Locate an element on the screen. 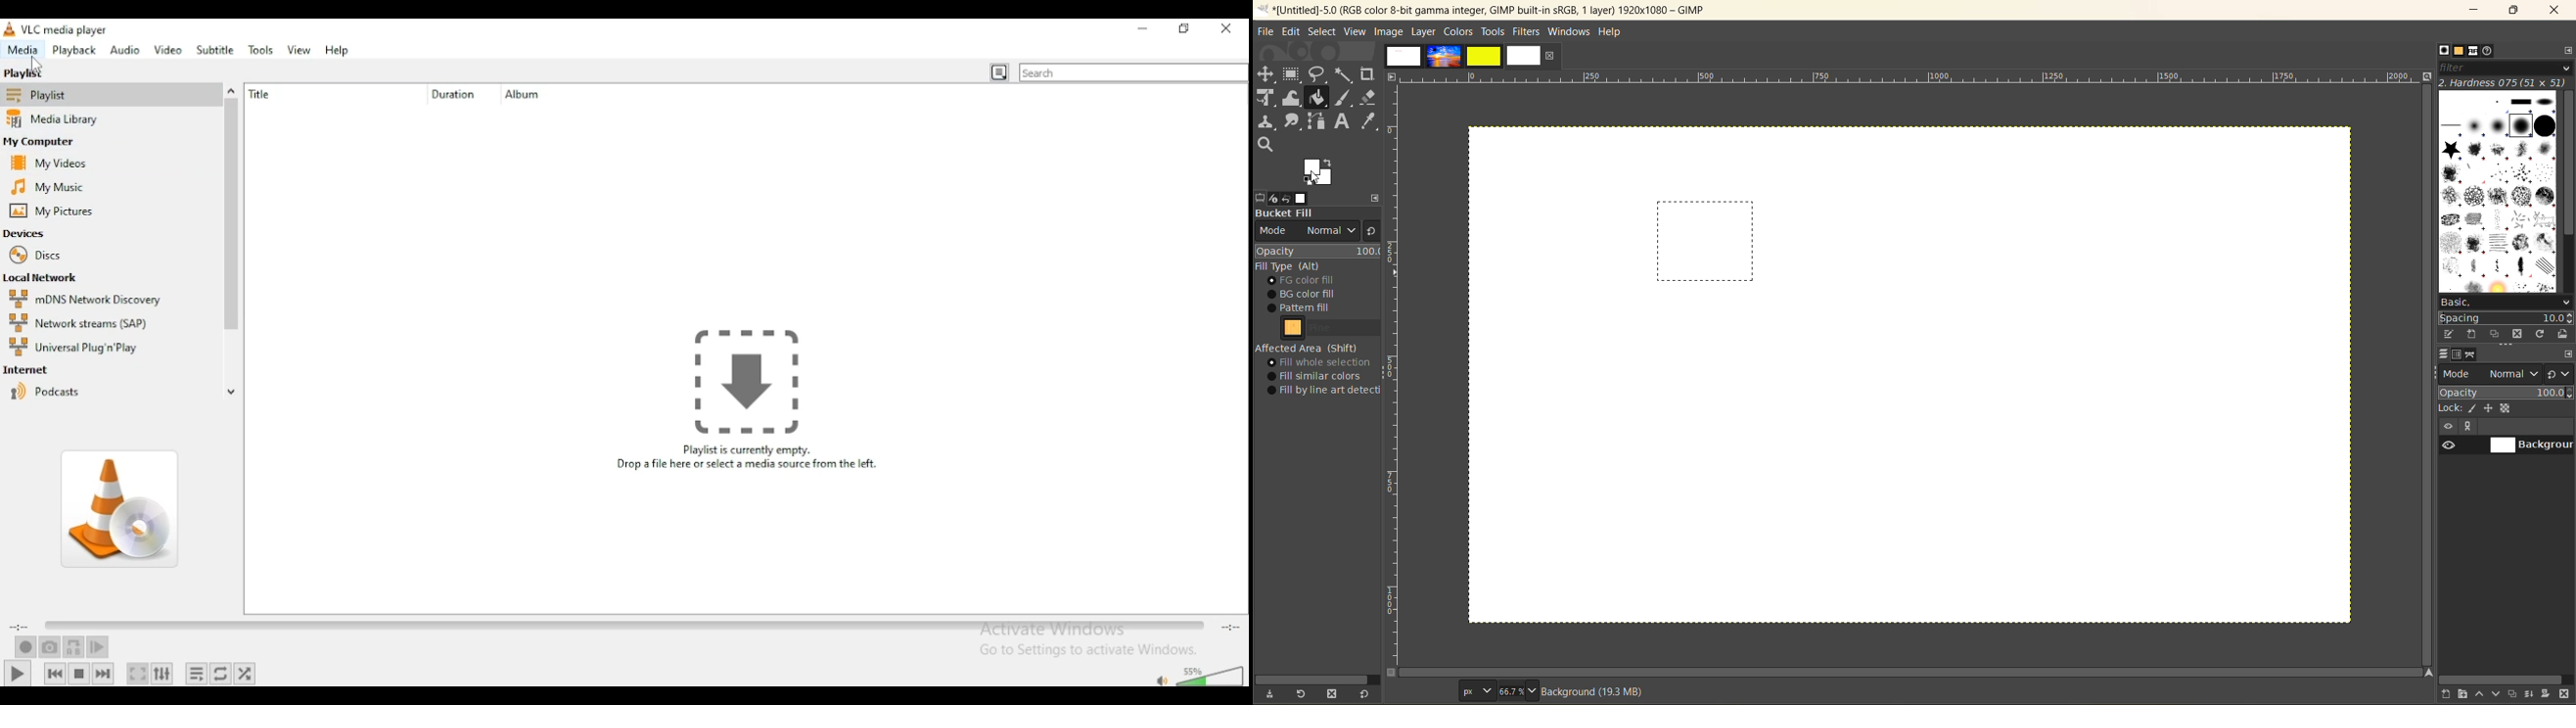  horizontal scroll bar is located at coordinates (2503, 678).